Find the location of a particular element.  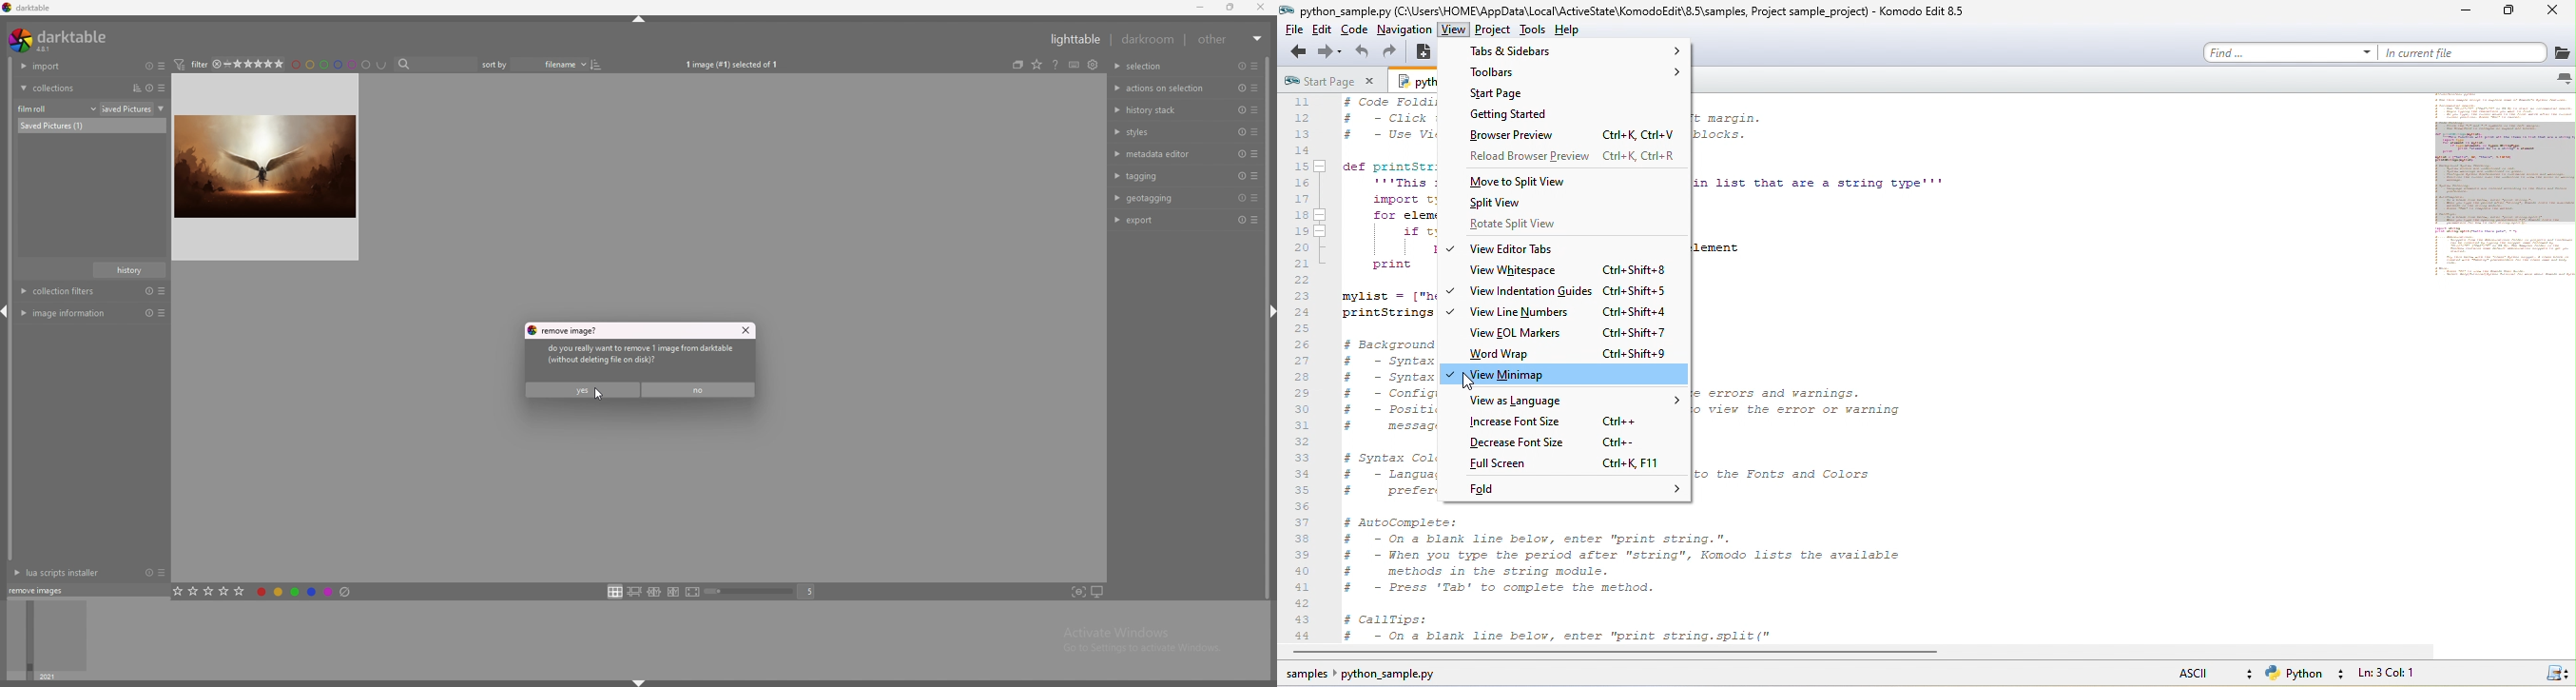

IMAGE is located at coordinates (269, 166).